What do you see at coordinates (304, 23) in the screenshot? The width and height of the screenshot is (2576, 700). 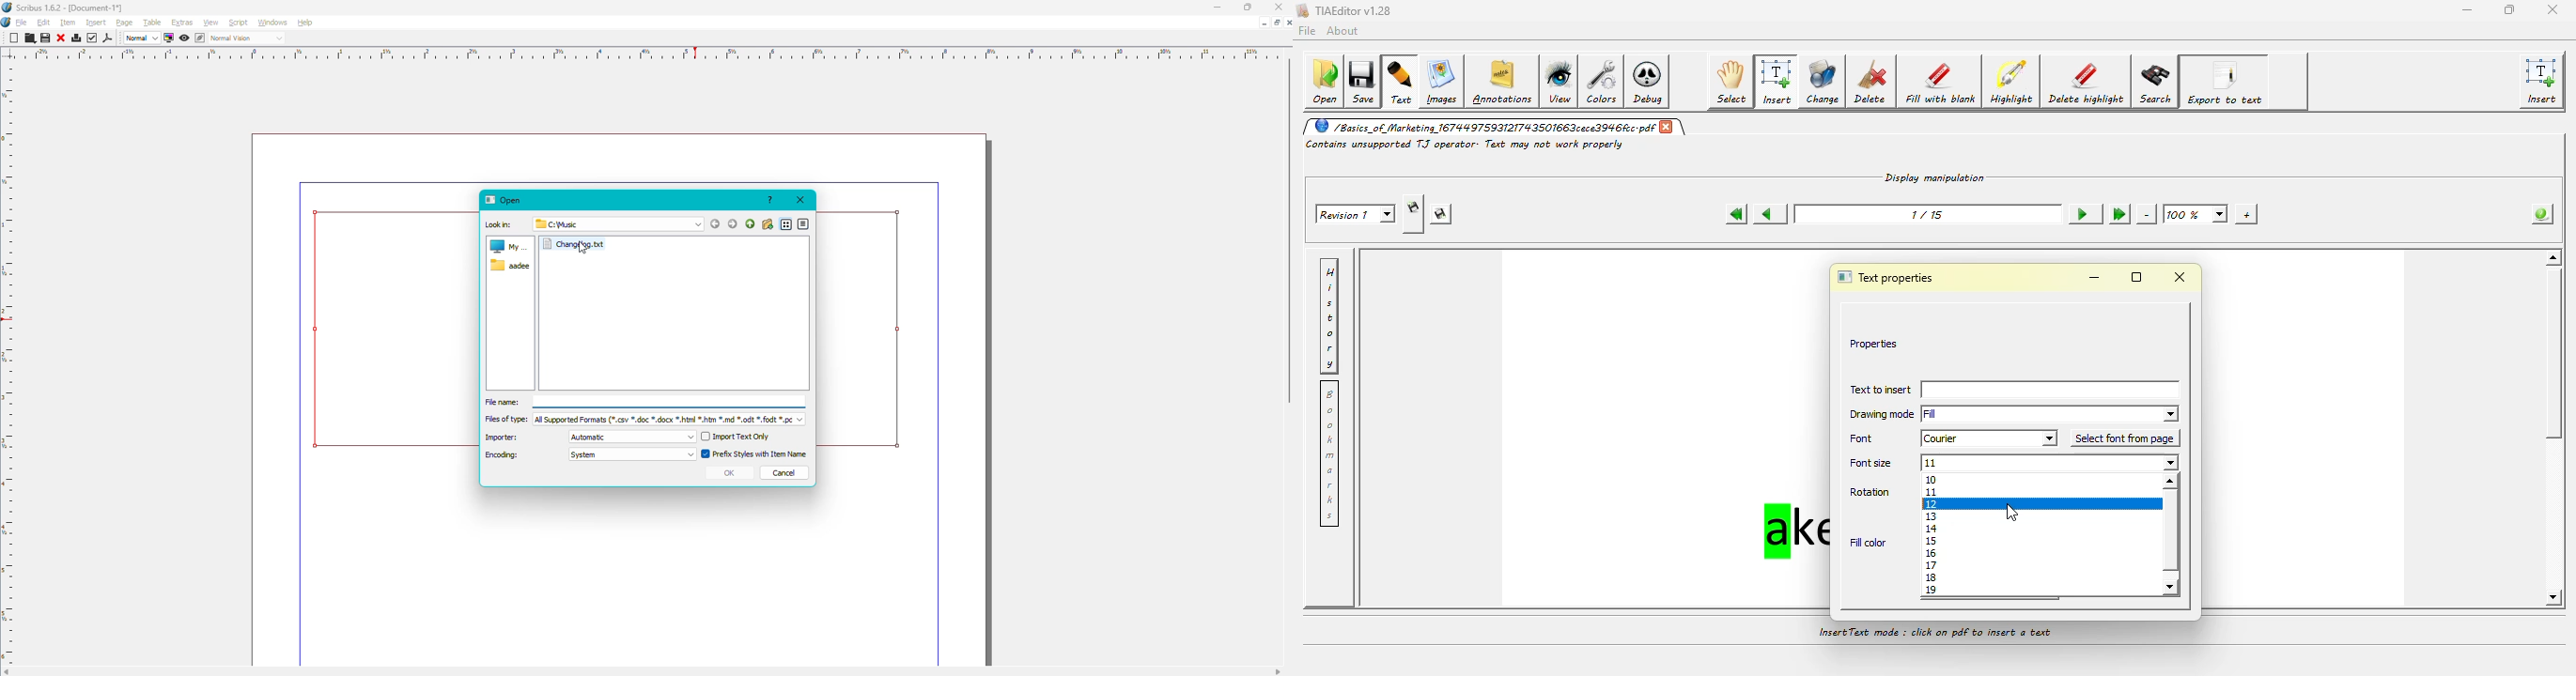 I see `Help` at bounding box center [304, 23].